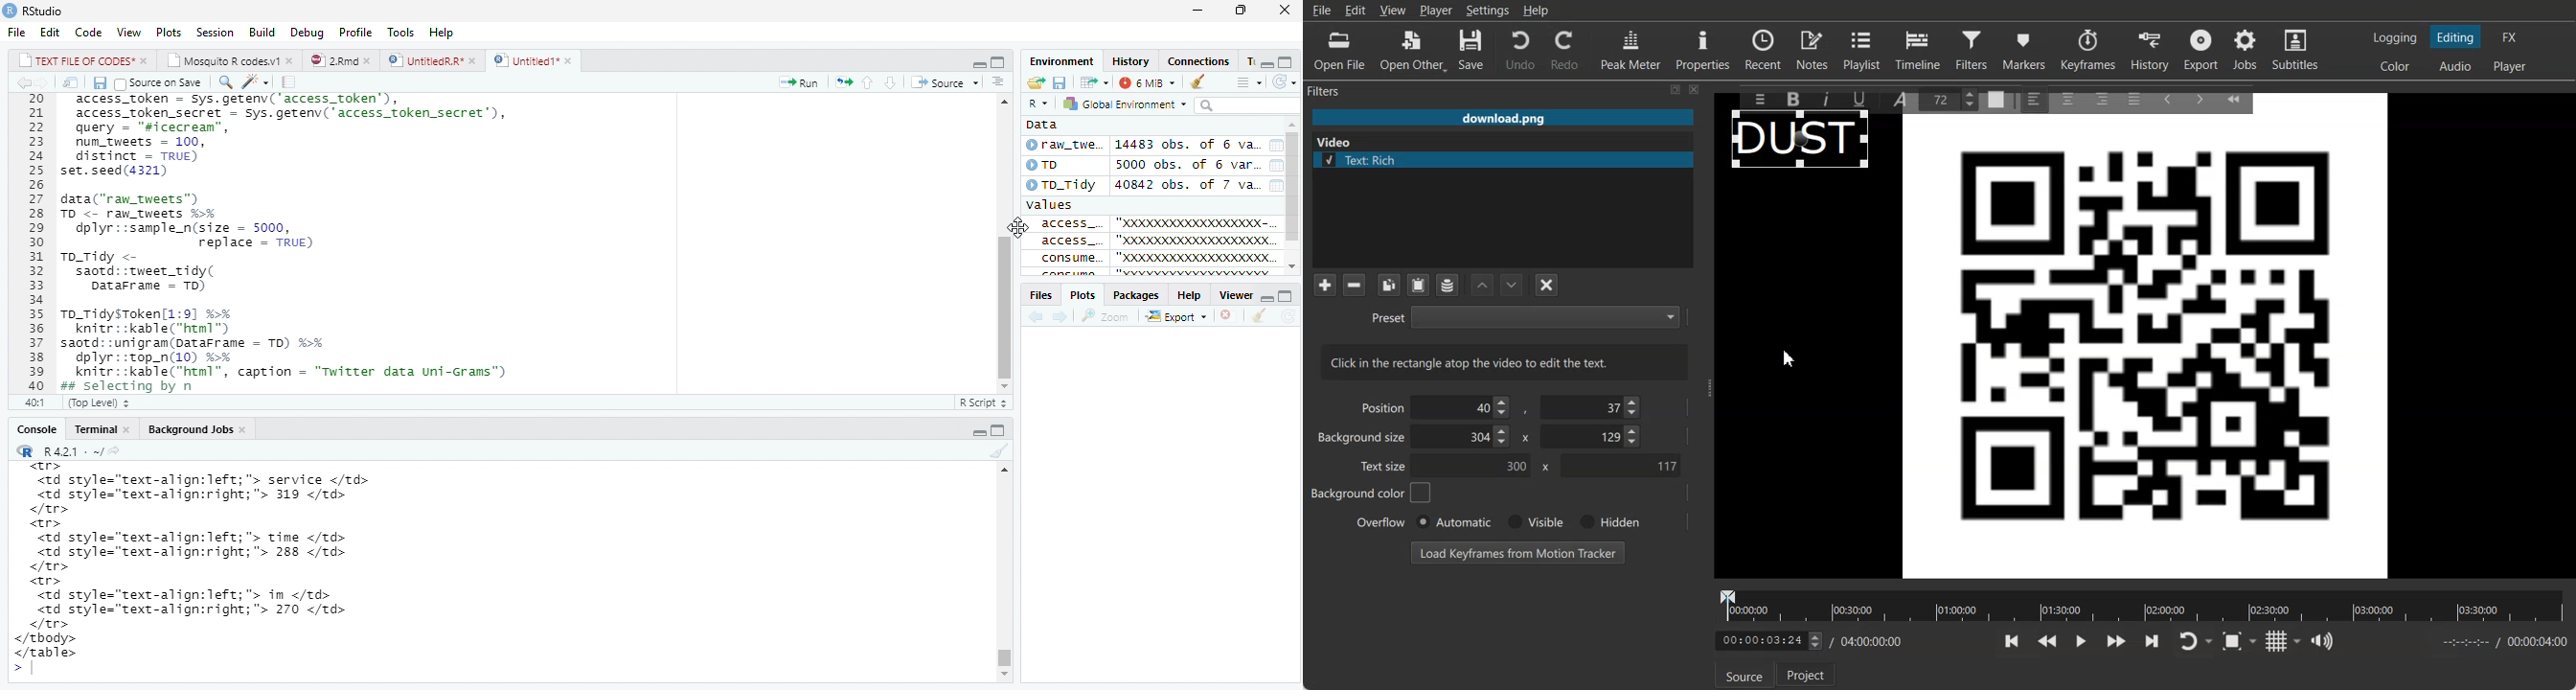  I want to click on Cursor, so click(1791, 359).